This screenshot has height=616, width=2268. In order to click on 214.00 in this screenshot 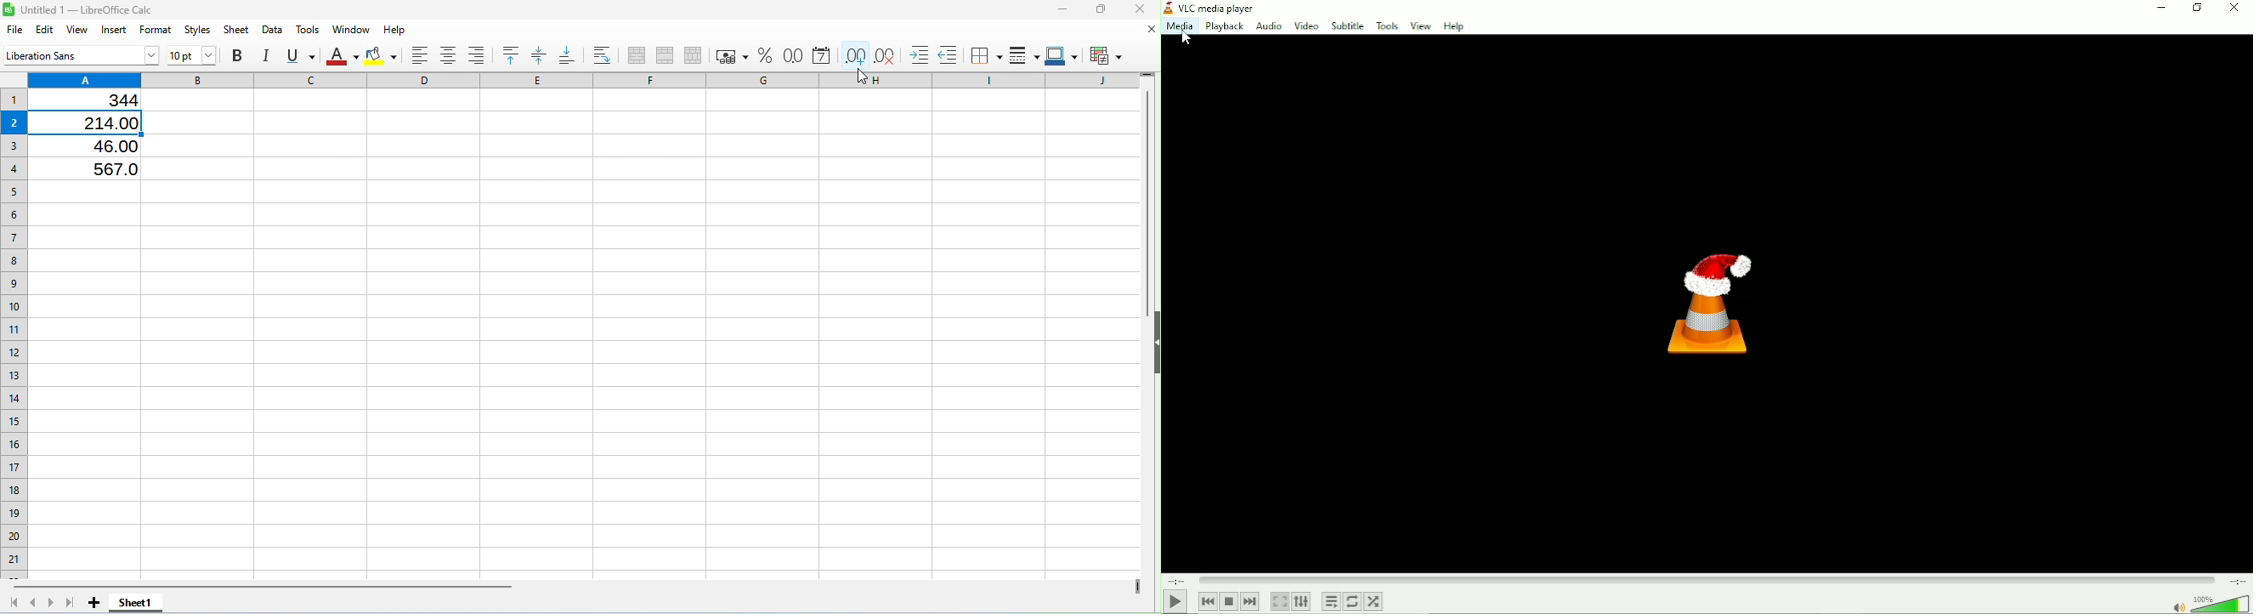, I will do `click(100, 121)`.